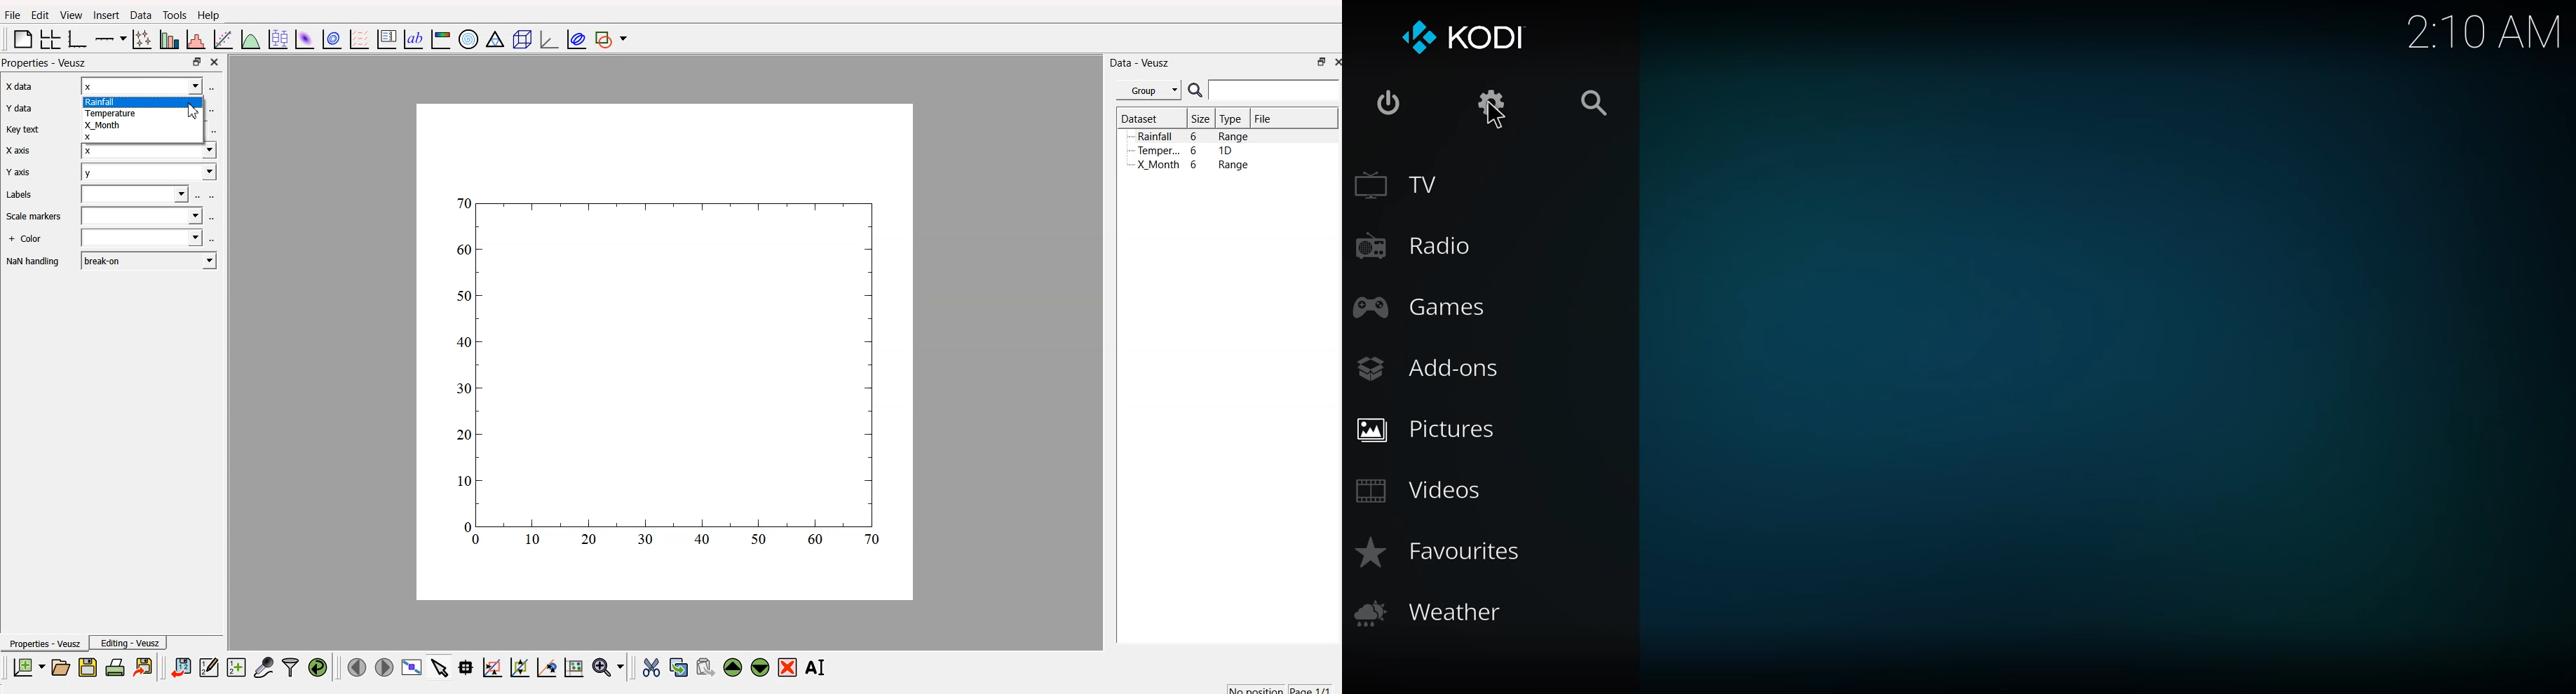  I want to click on open a document, so click(60, 666).